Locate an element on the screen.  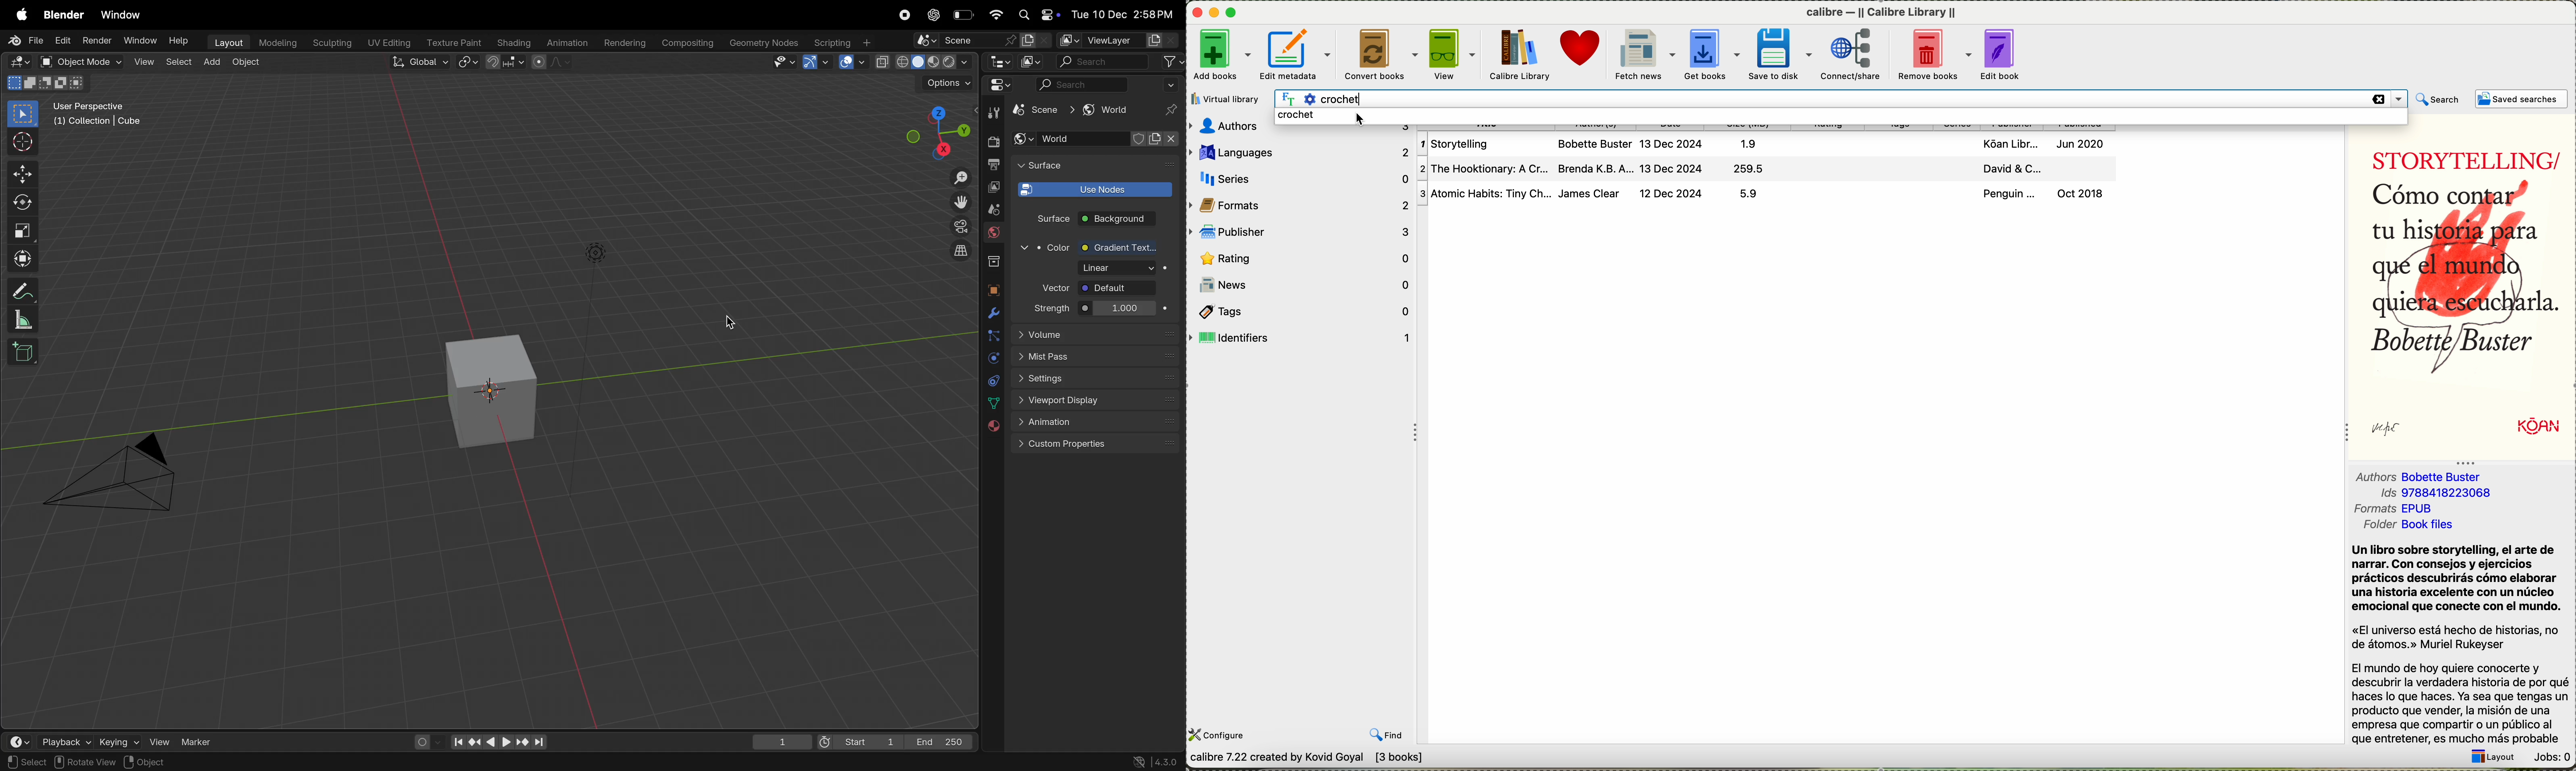
use nodes is located at coordinates (1093, 188).